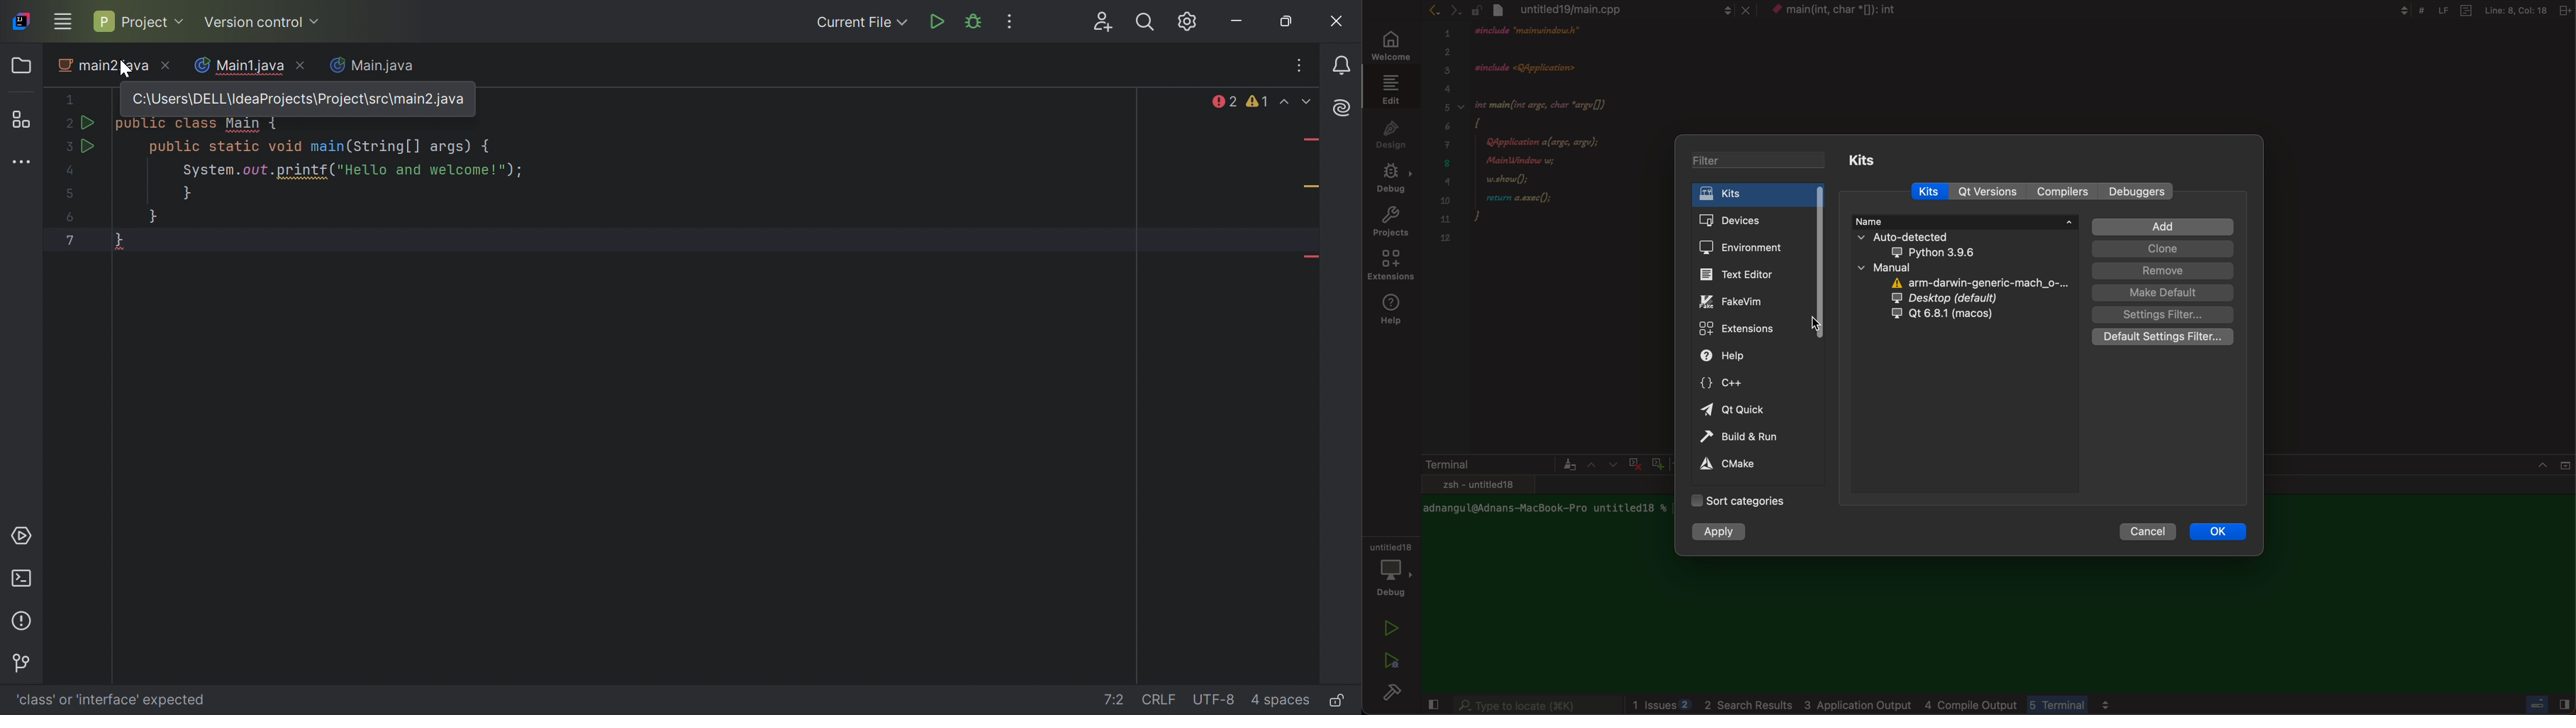  I want to click on 1, so click(72, 99).